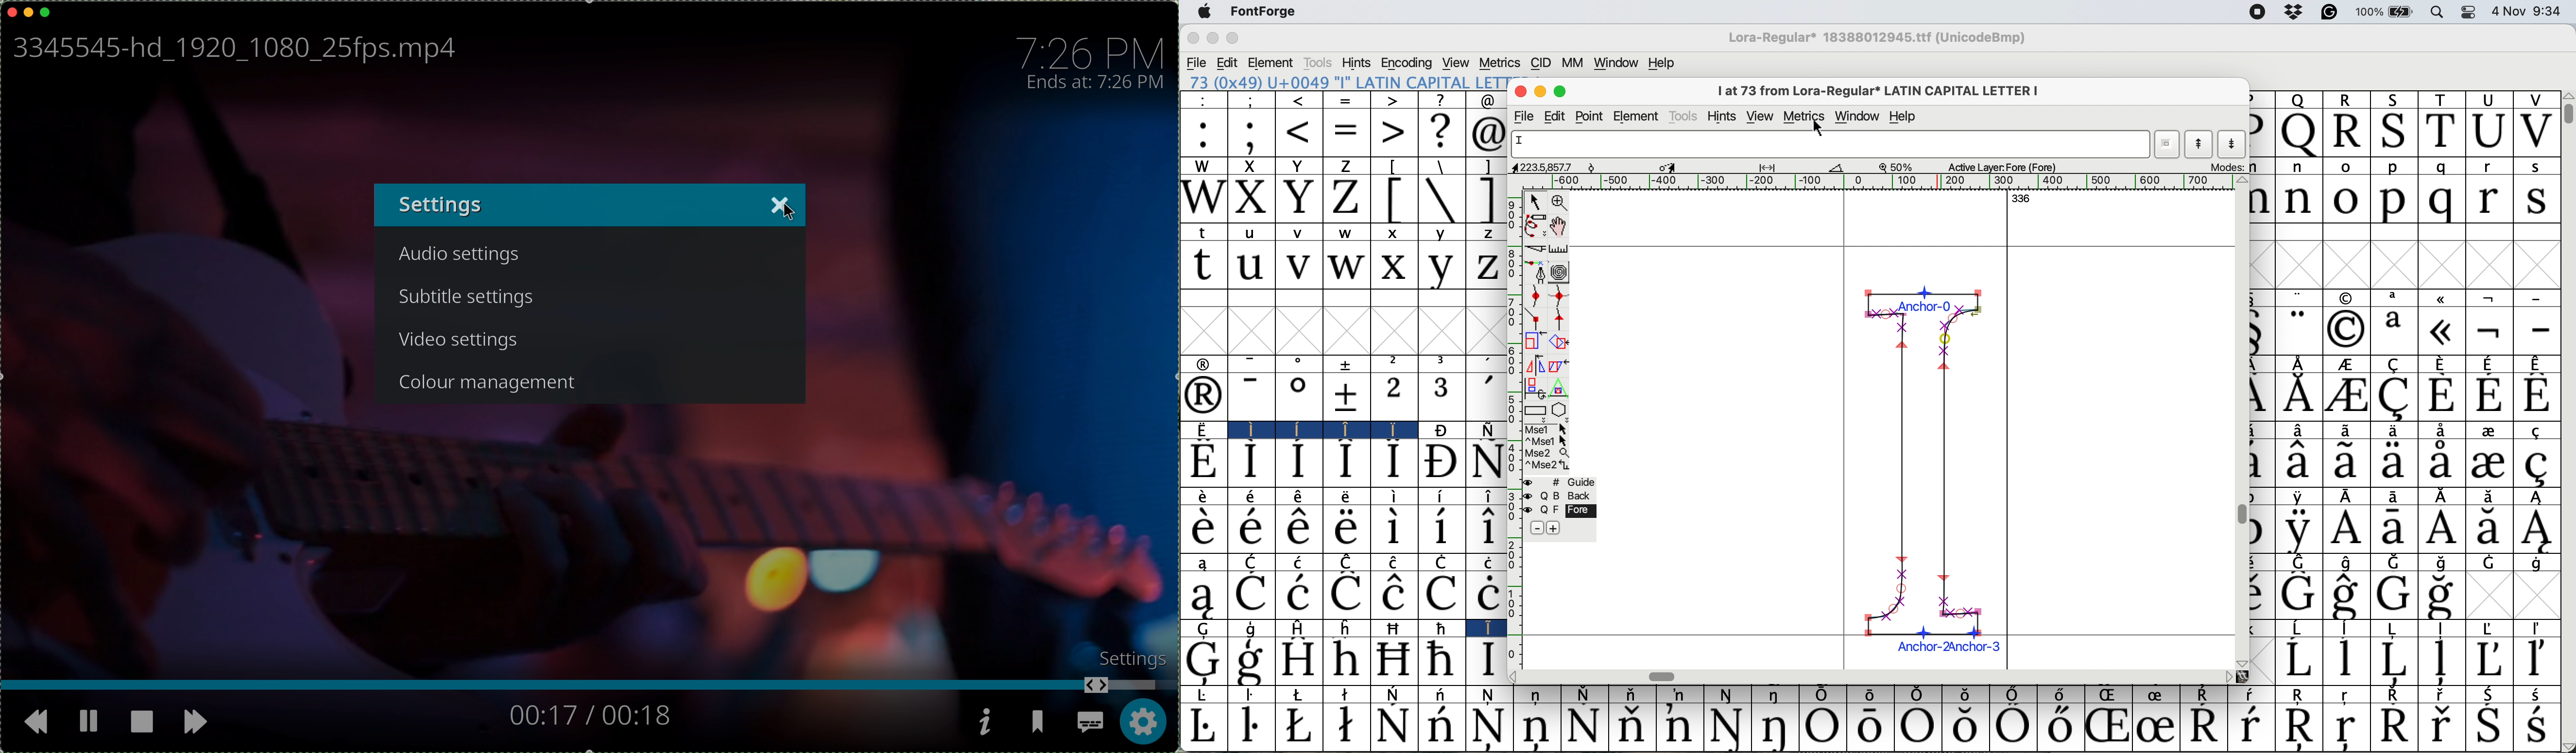 The image size is (2576, 756). What do you see at coordinates (2395, 330) in the screenshot?
I see `a` at bounding box center [2395, 330].